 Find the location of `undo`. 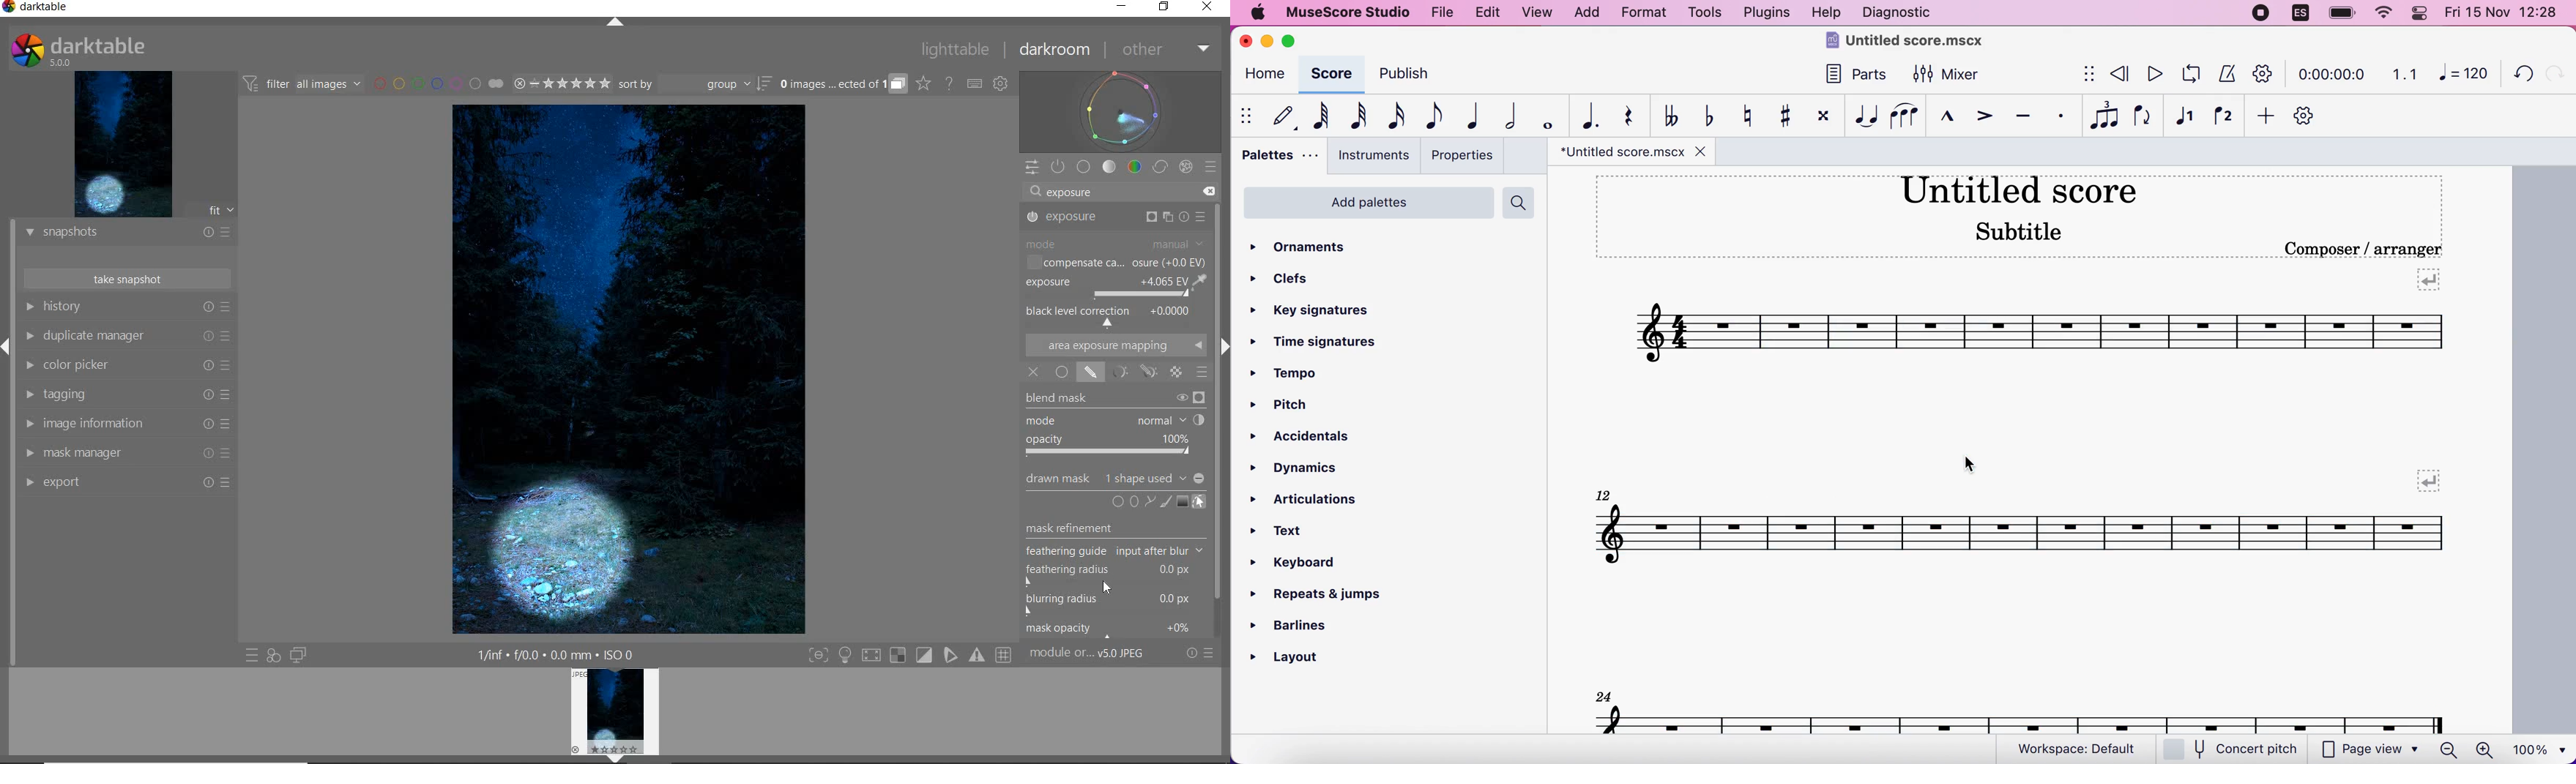

undo is located at coordinates (2518, 72).